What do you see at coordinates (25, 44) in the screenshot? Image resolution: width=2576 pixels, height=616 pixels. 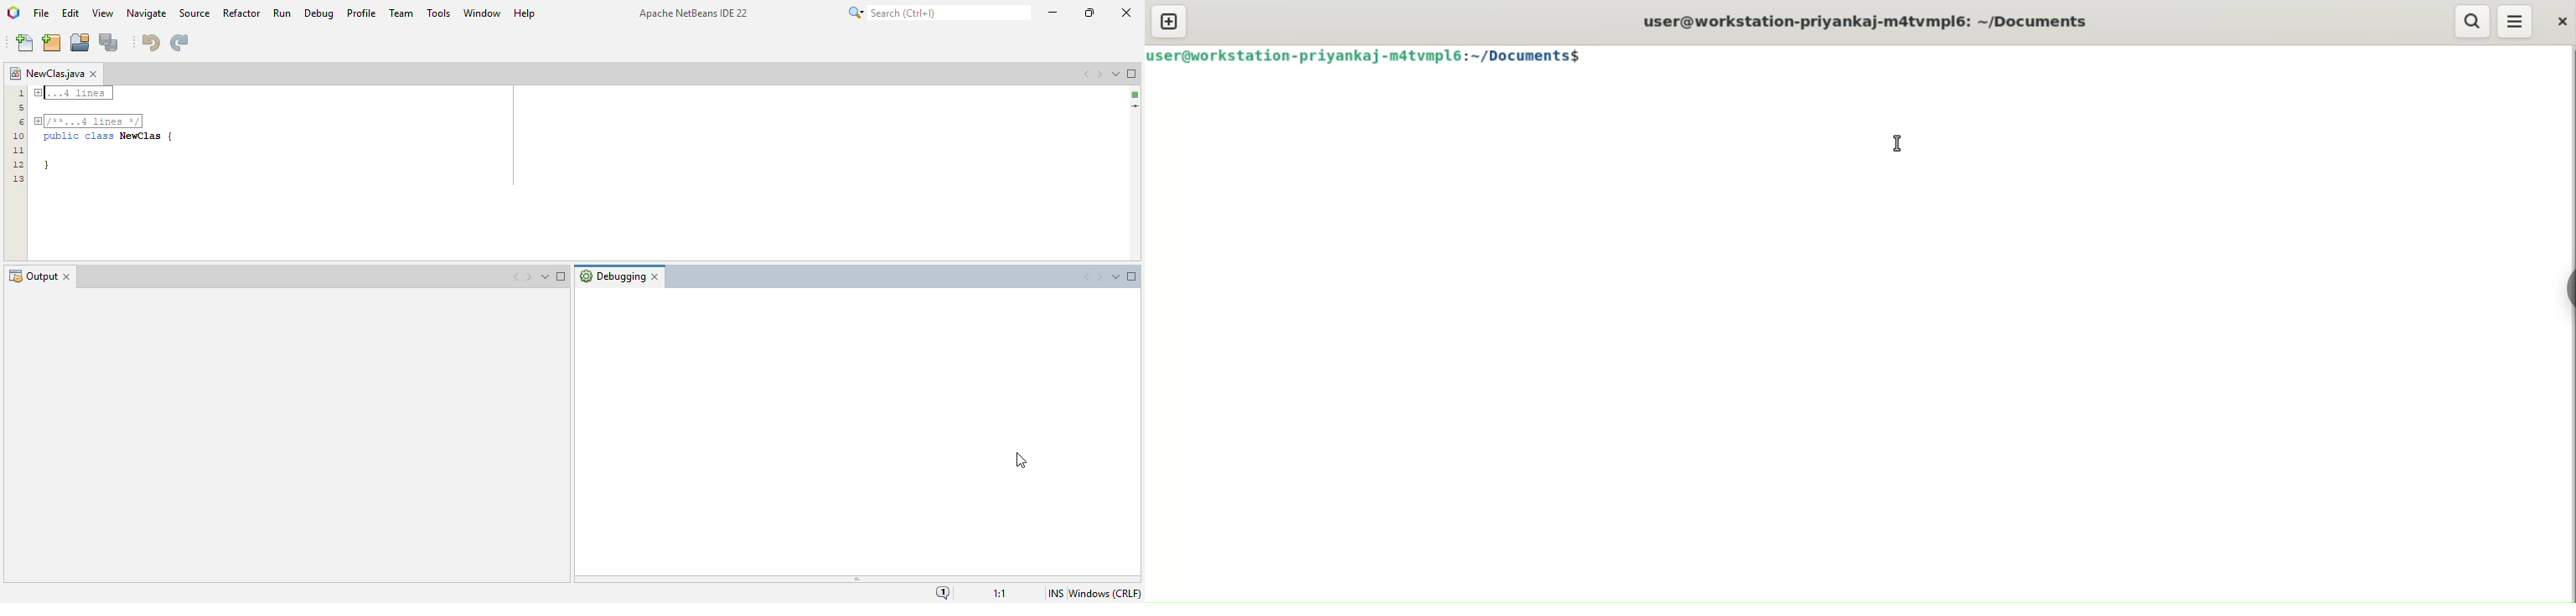 I see `new file` at bounding box center [25, 44].